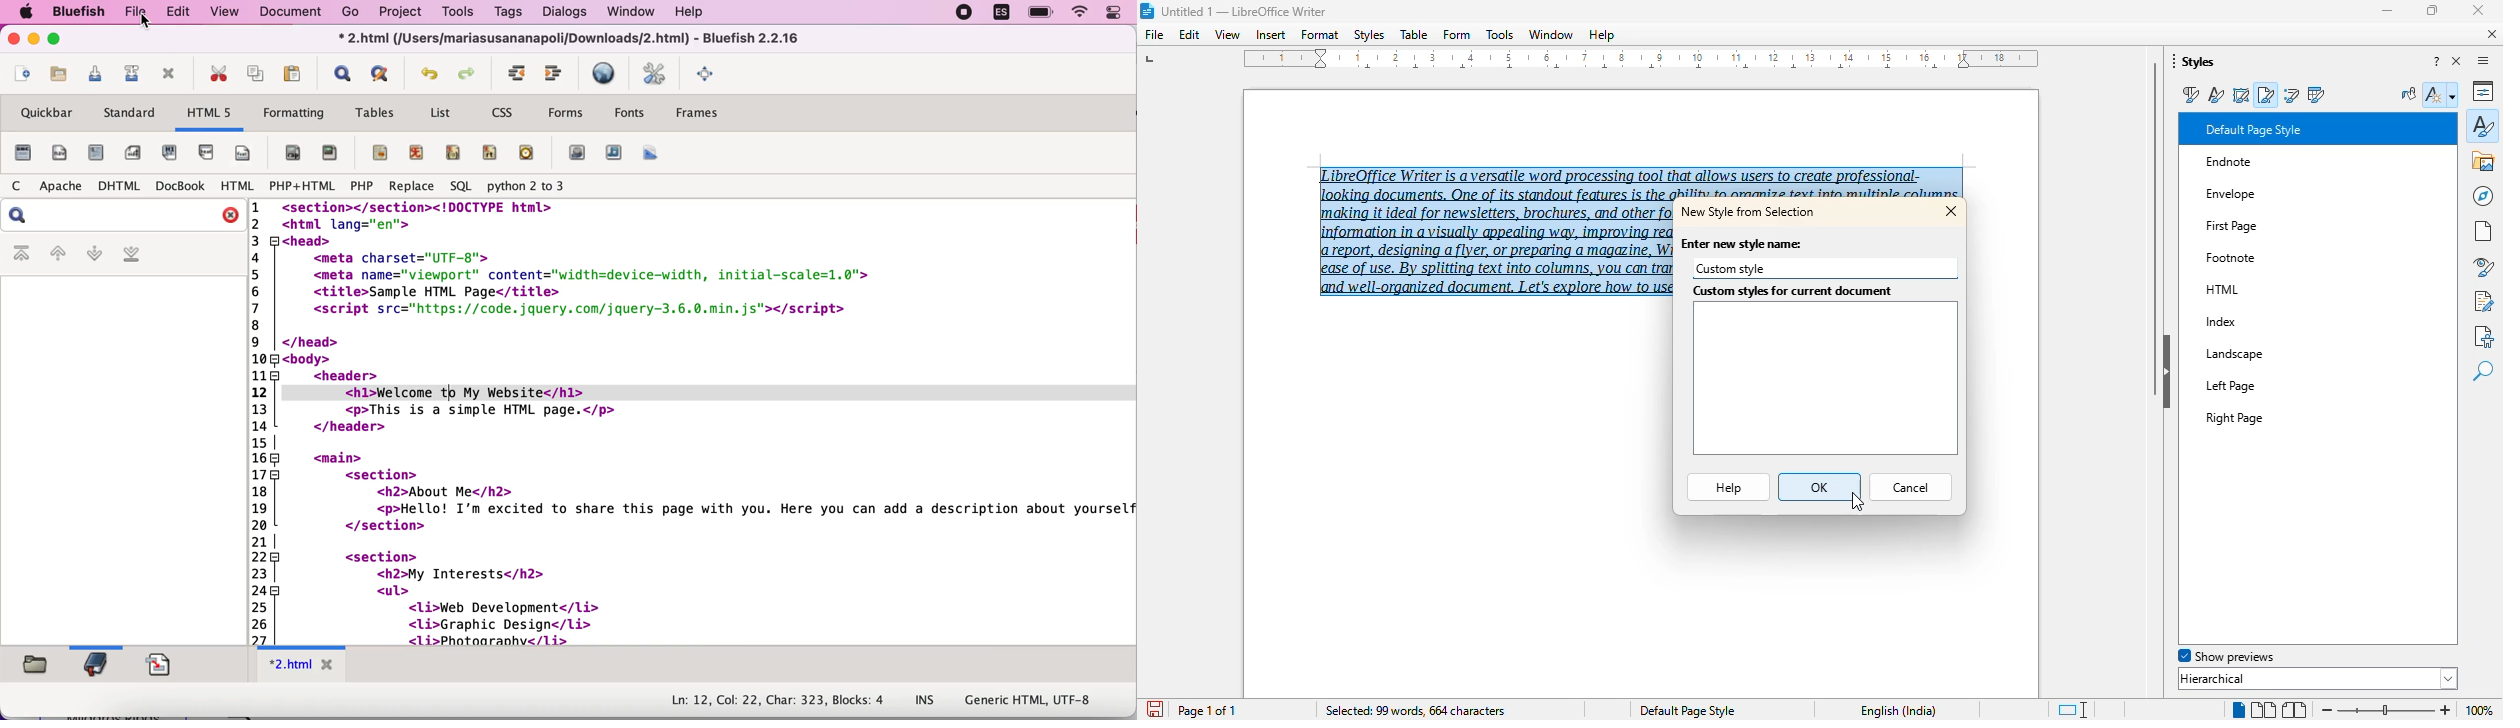 The width and height of the screenshot is (2520, 728). Describe the element at coordinates (1320, 34) in the screenshot. I see `format` at that location.